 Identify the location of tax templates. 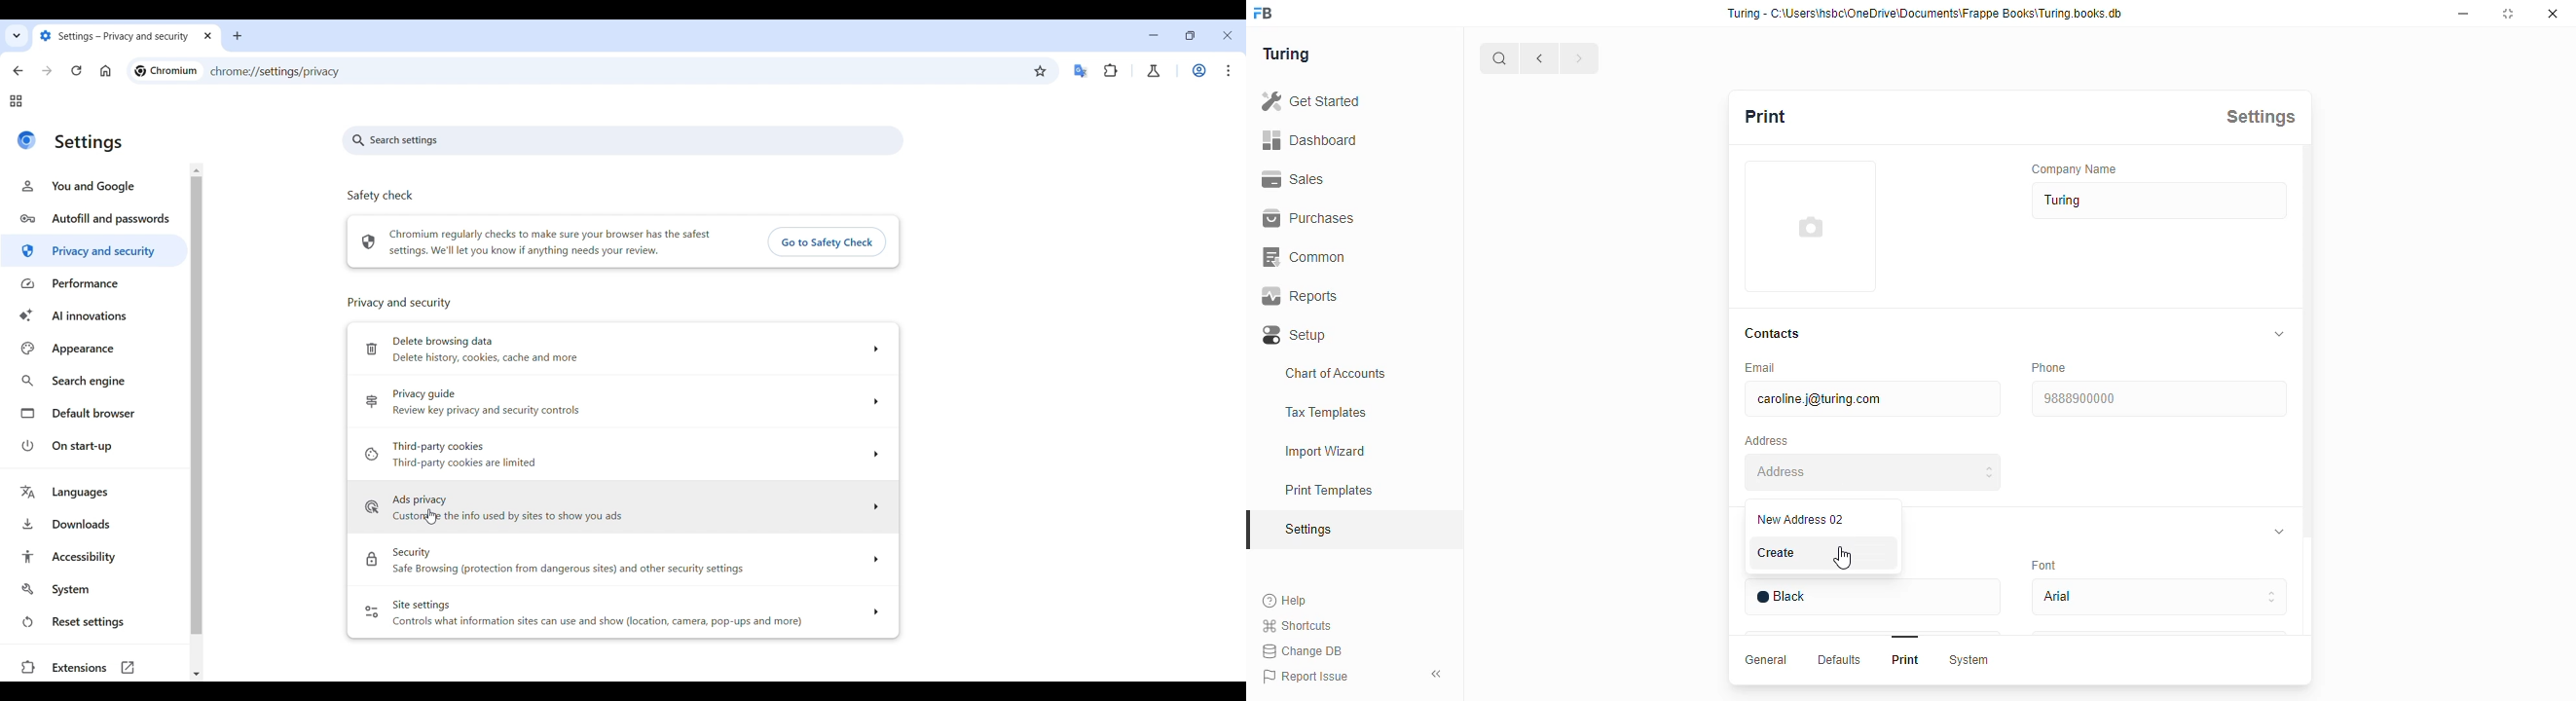
(1325, 412).